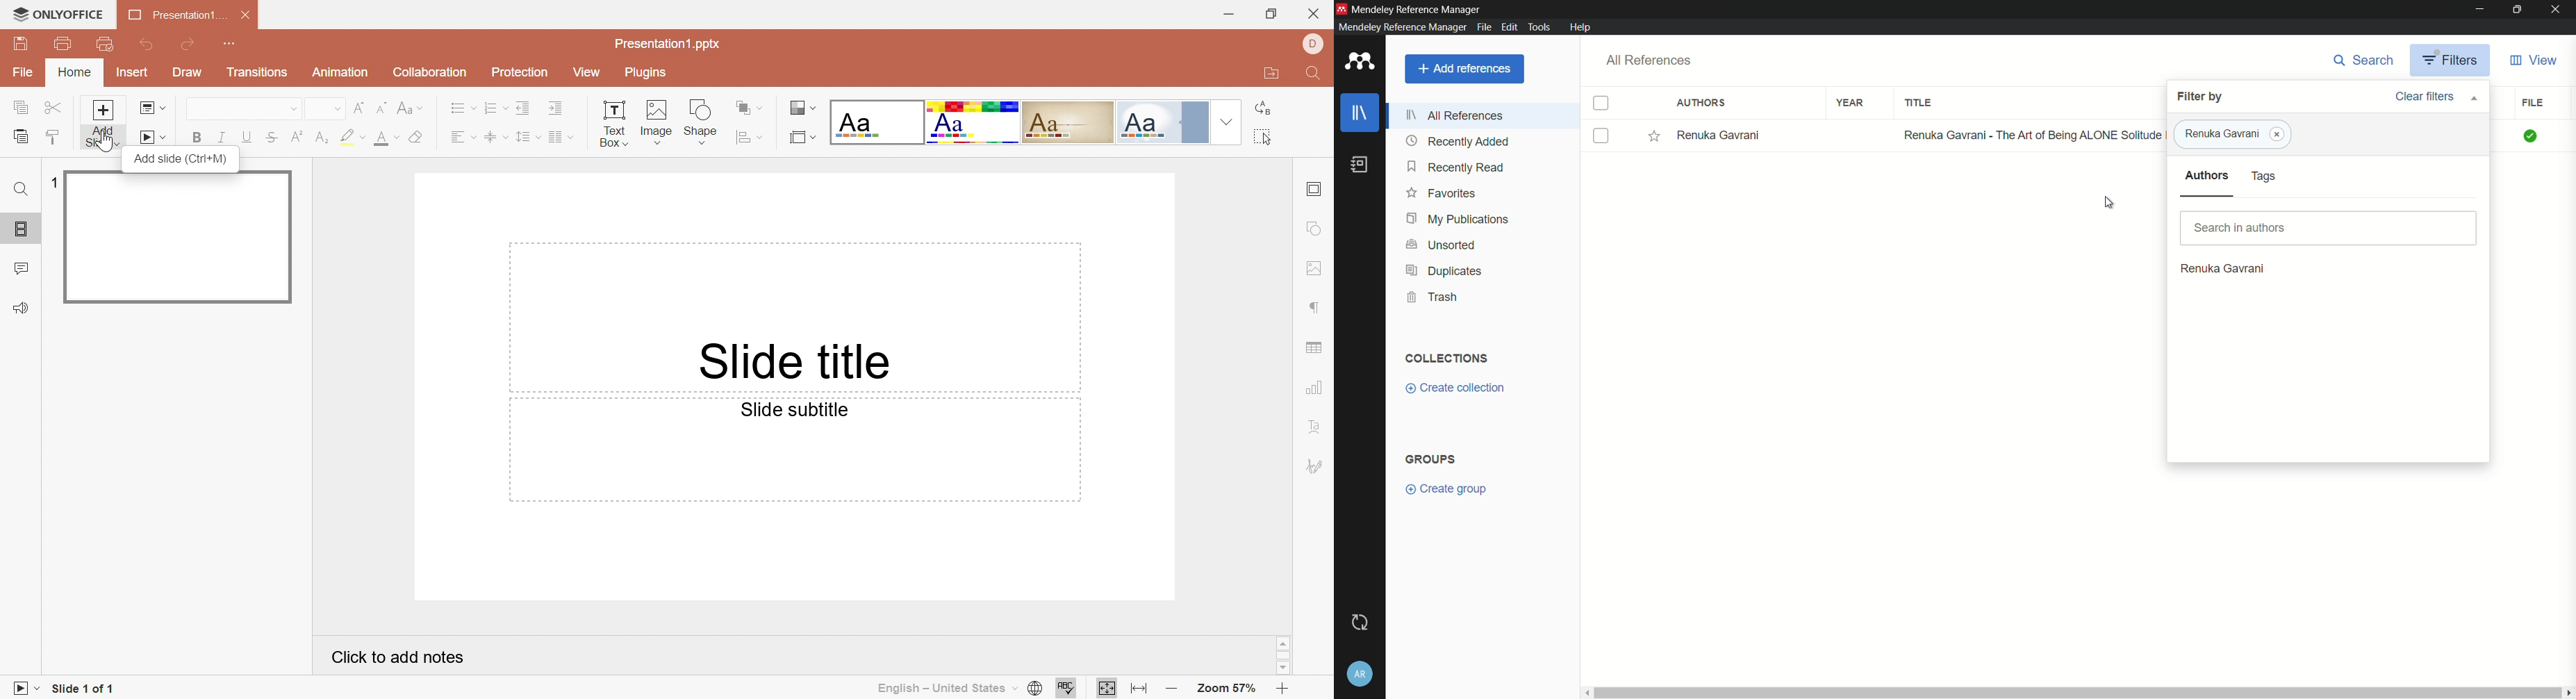  What do you see at coordinates (101, 145) in the screenshot?
I see `cursor` at bounding box center [101, 145].